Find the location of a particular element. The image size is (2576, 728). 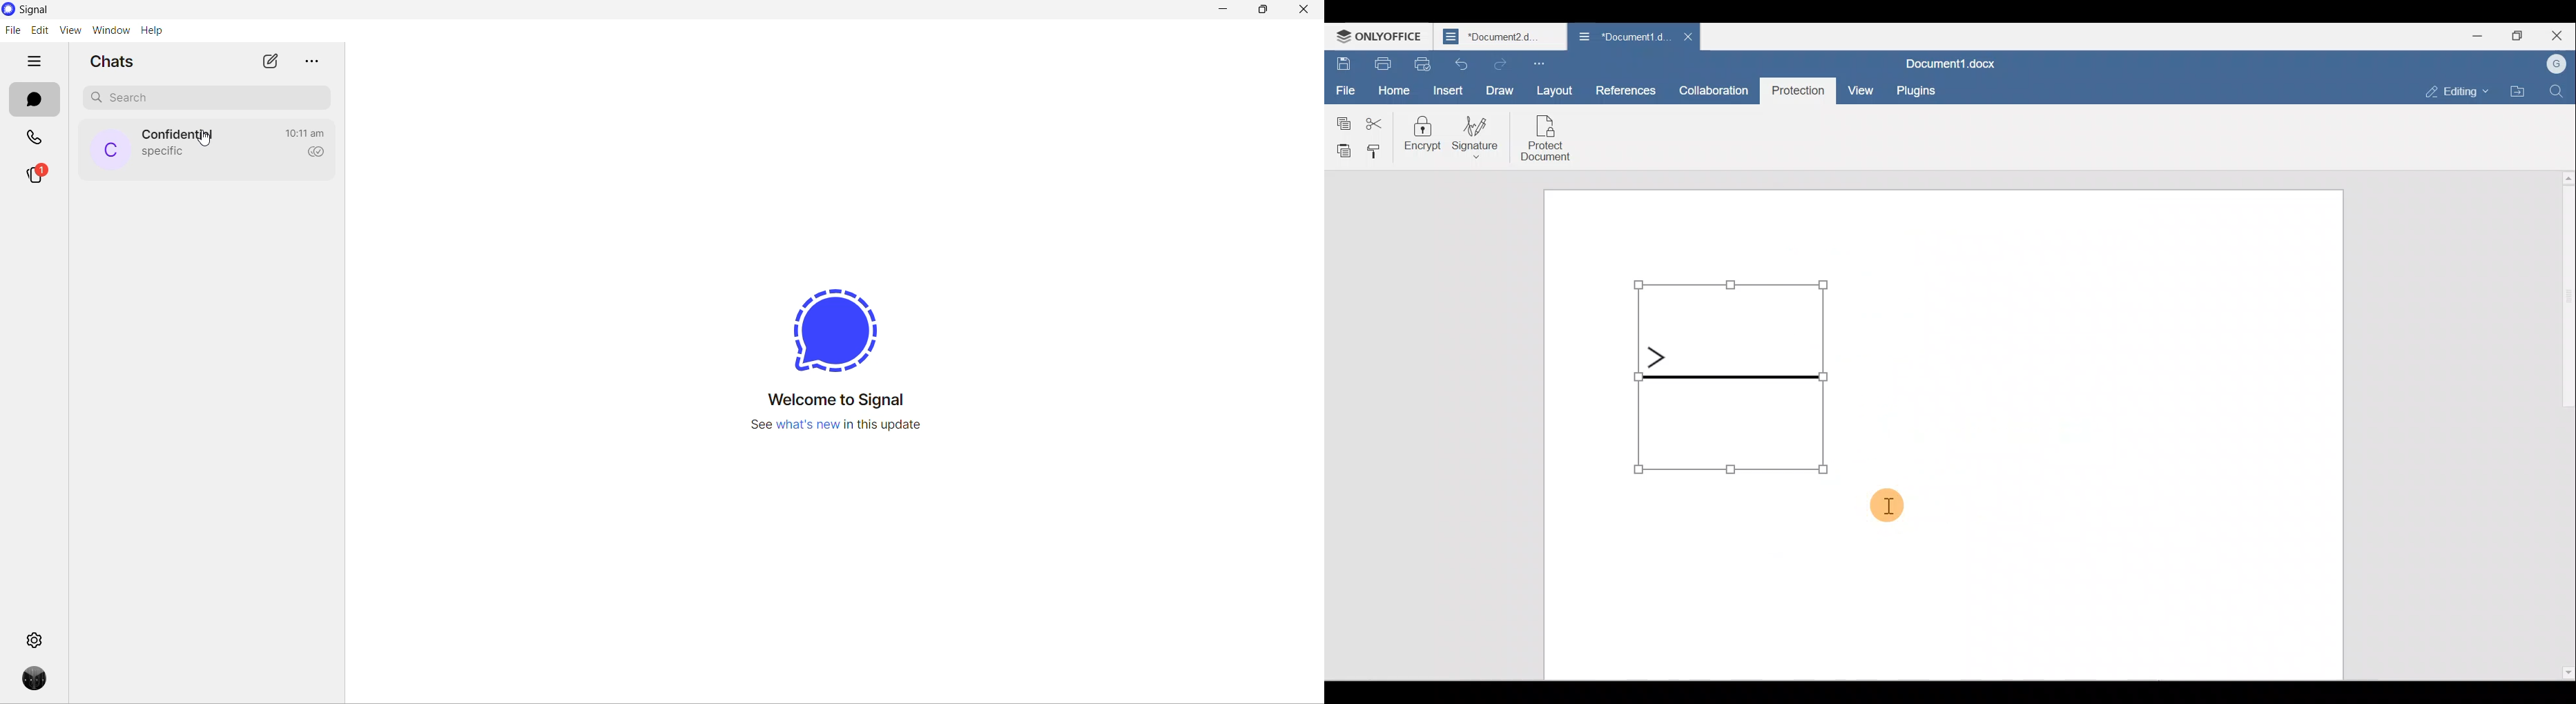

Encrypt is located at coordinates (1425, 137).